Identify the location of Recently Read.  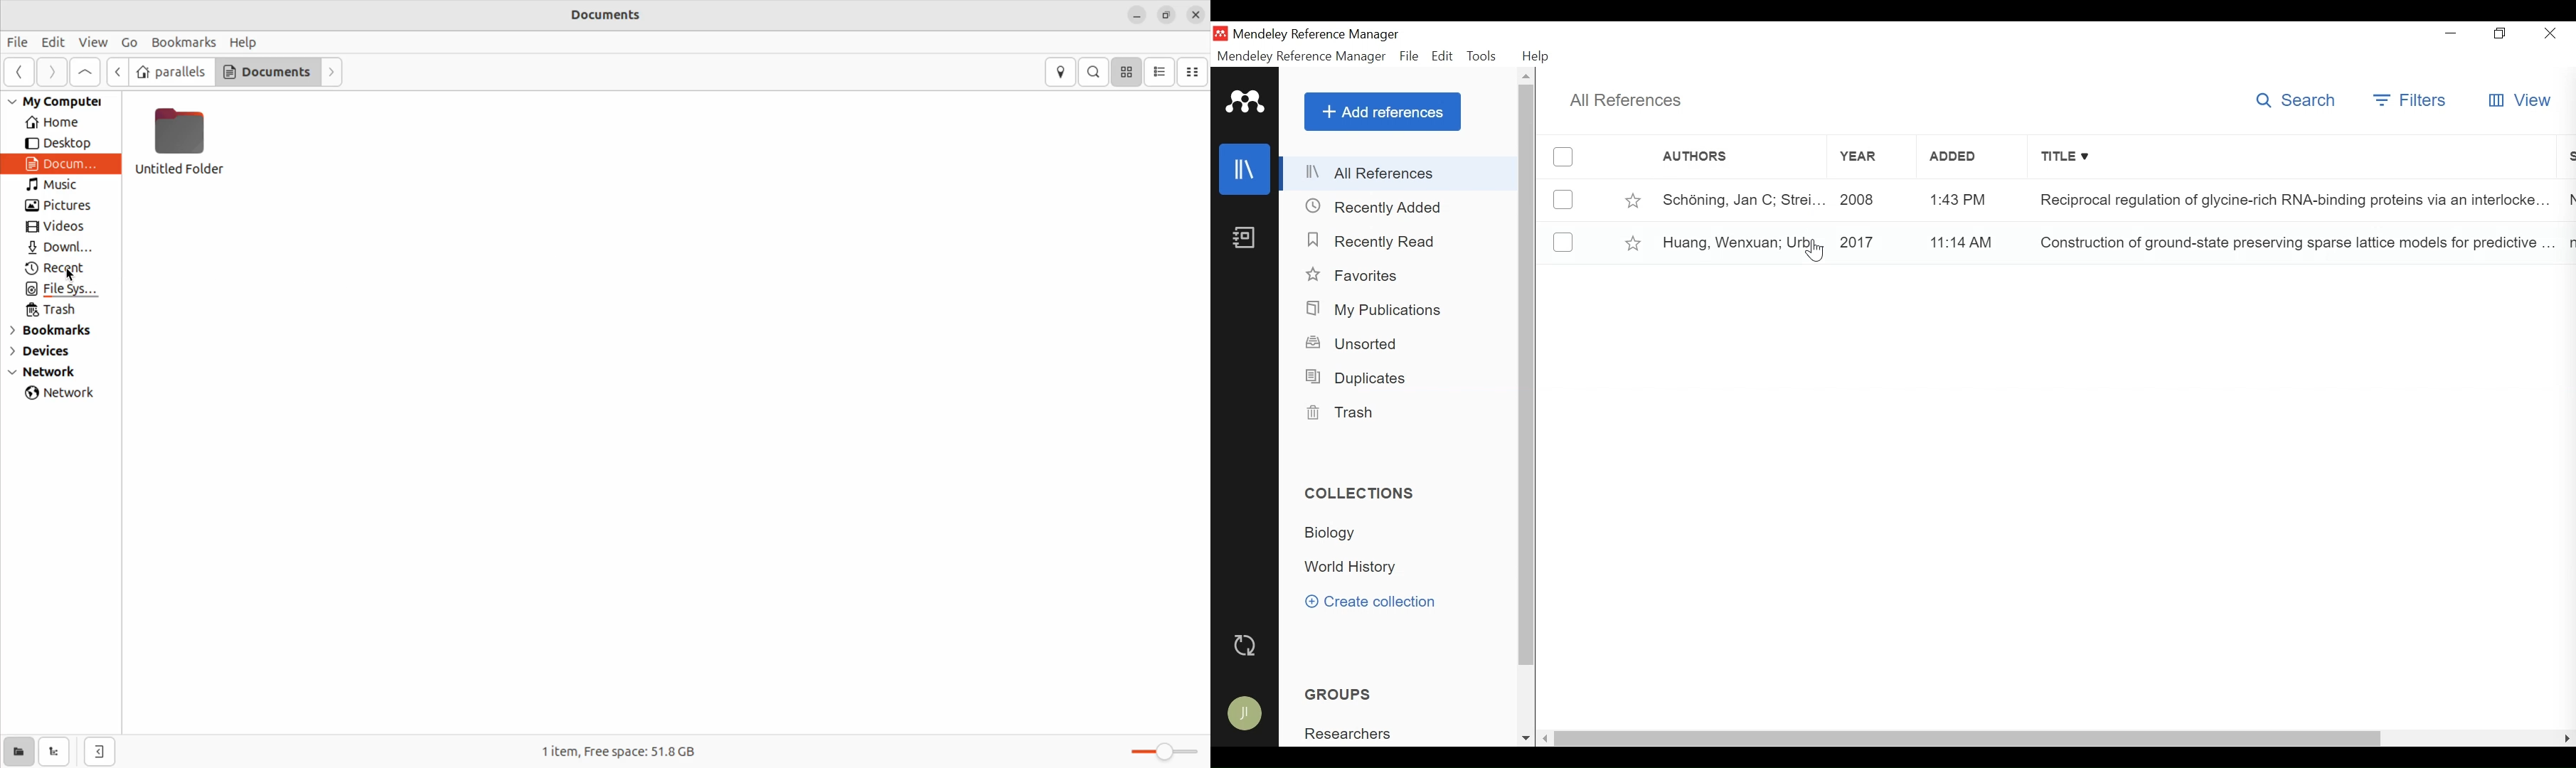
(1379, 242).